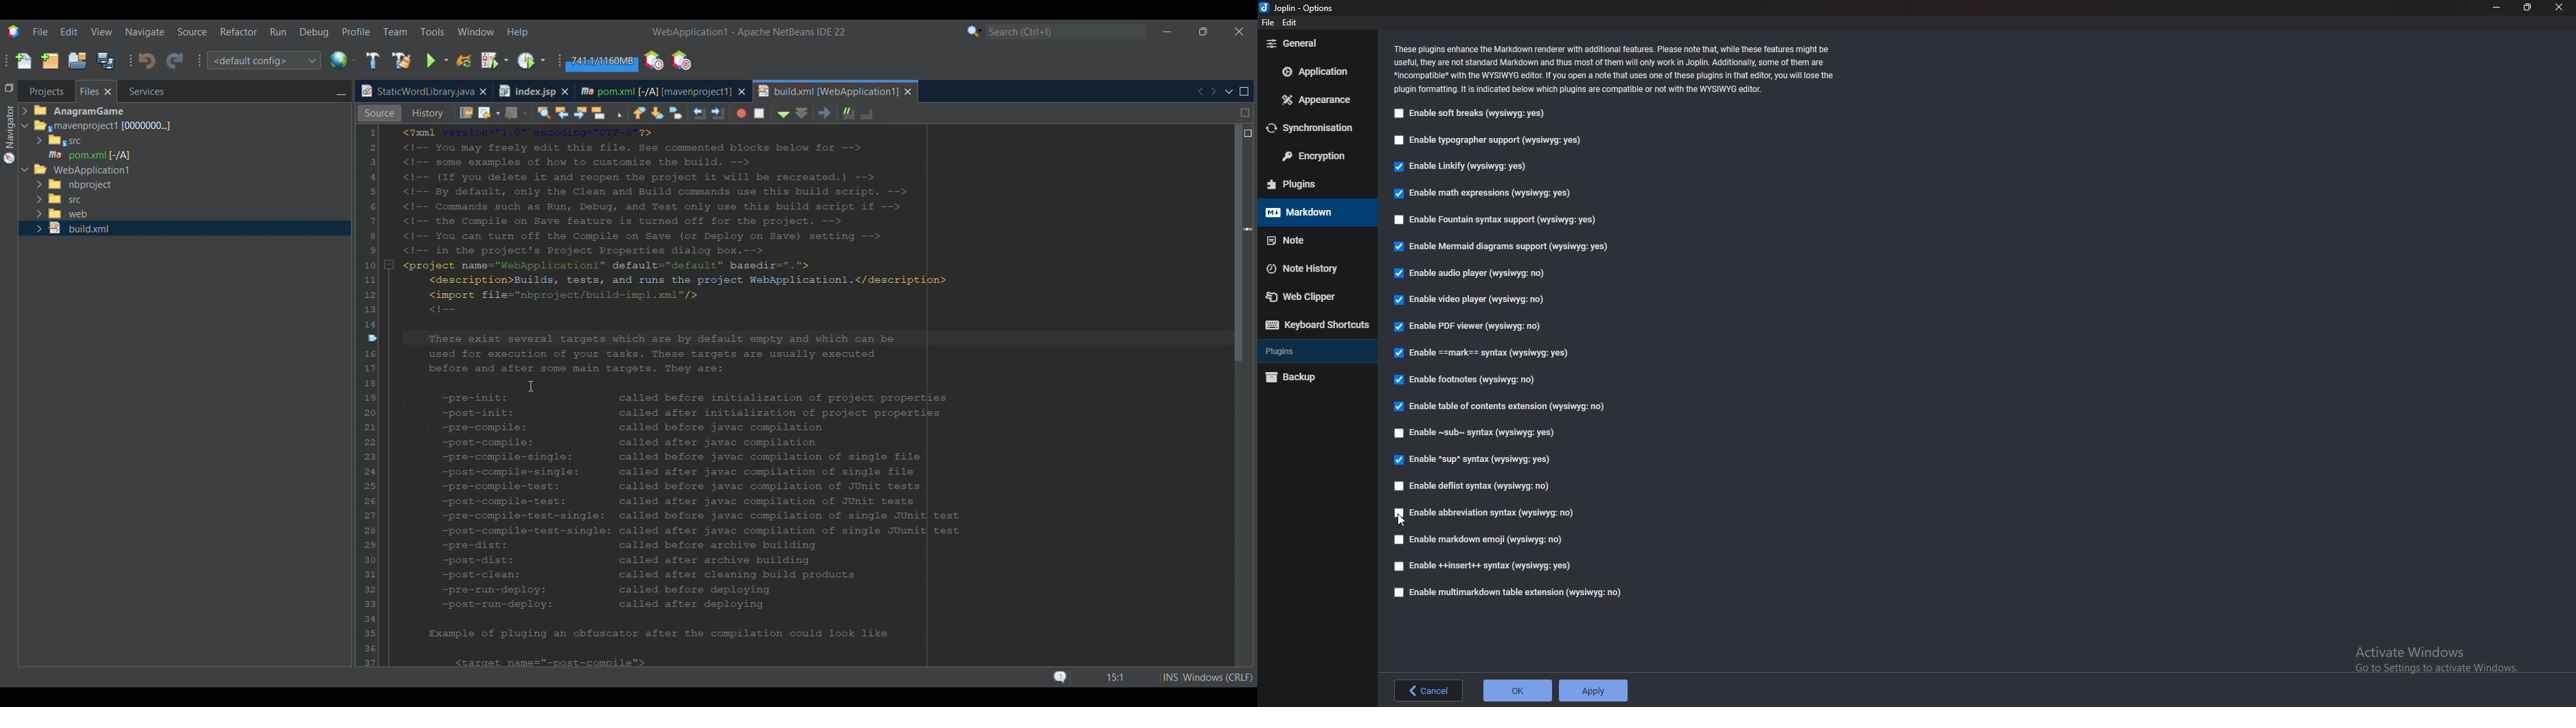  What do you see at coordinates (1482, 539) in the screenshot?
I see `Enable markdown emoji (wysiwyg: no)` at bounding box center [1482, 539].